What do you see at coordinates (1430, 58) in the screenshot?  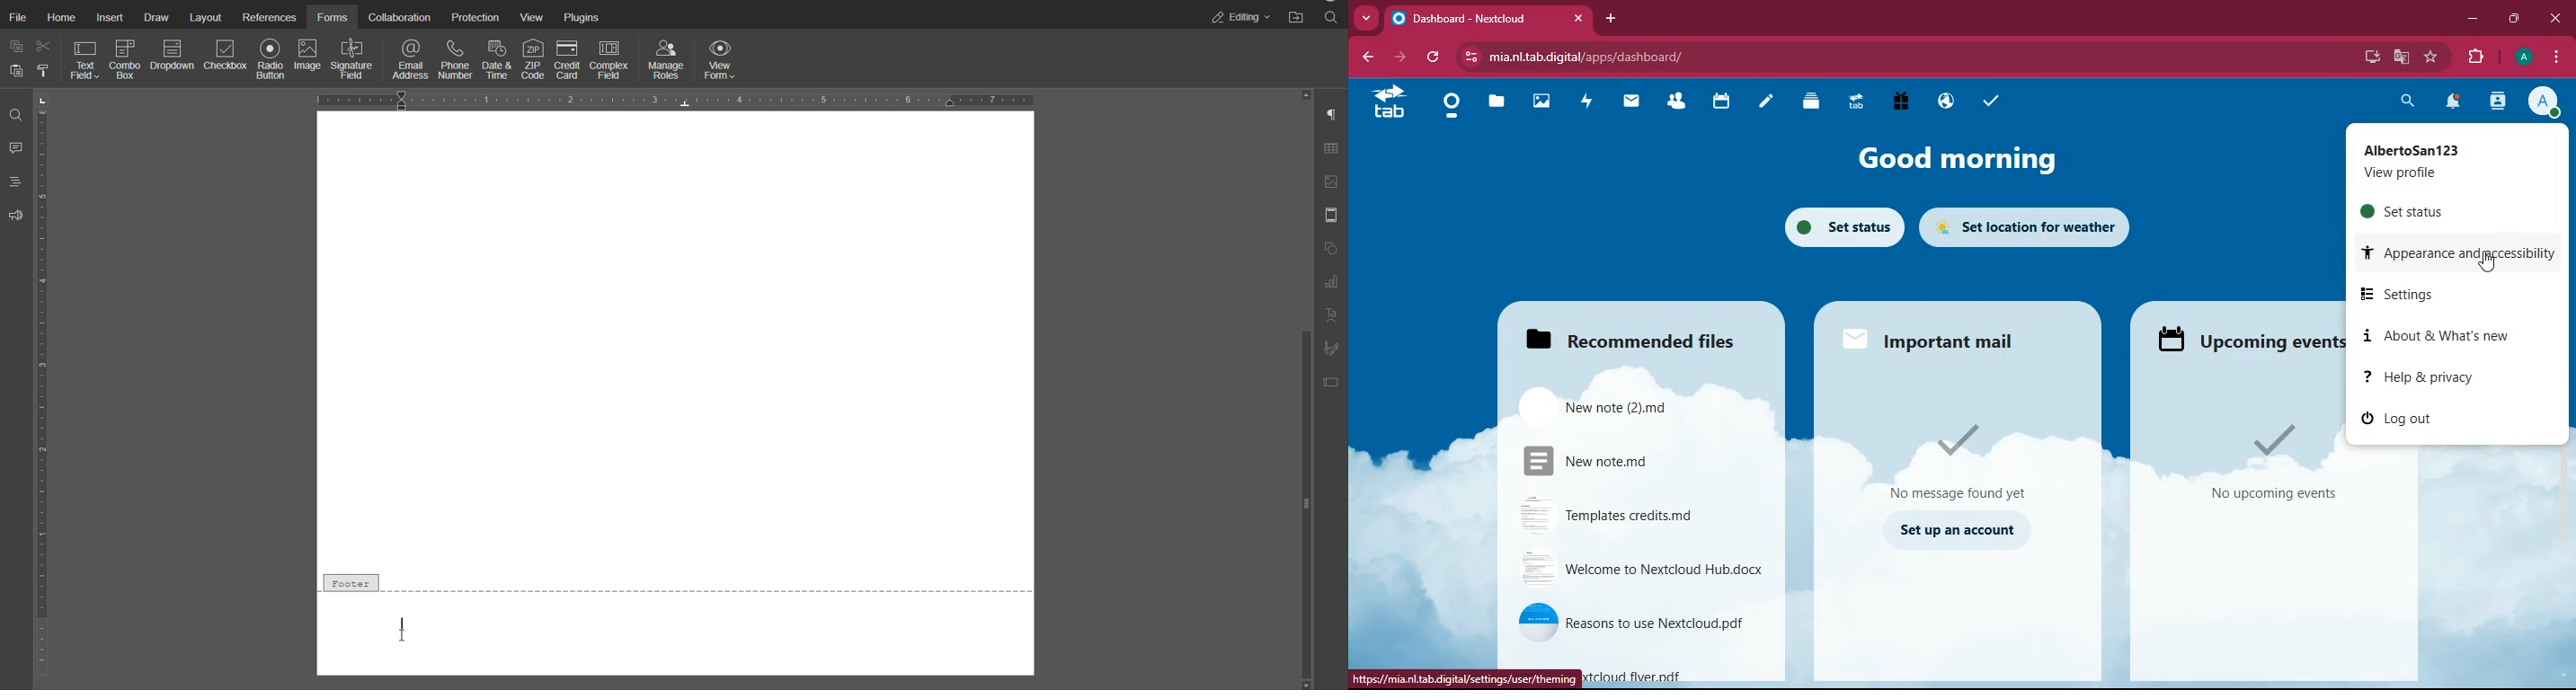 I see `refresh` at bounding box center [1430, 58].